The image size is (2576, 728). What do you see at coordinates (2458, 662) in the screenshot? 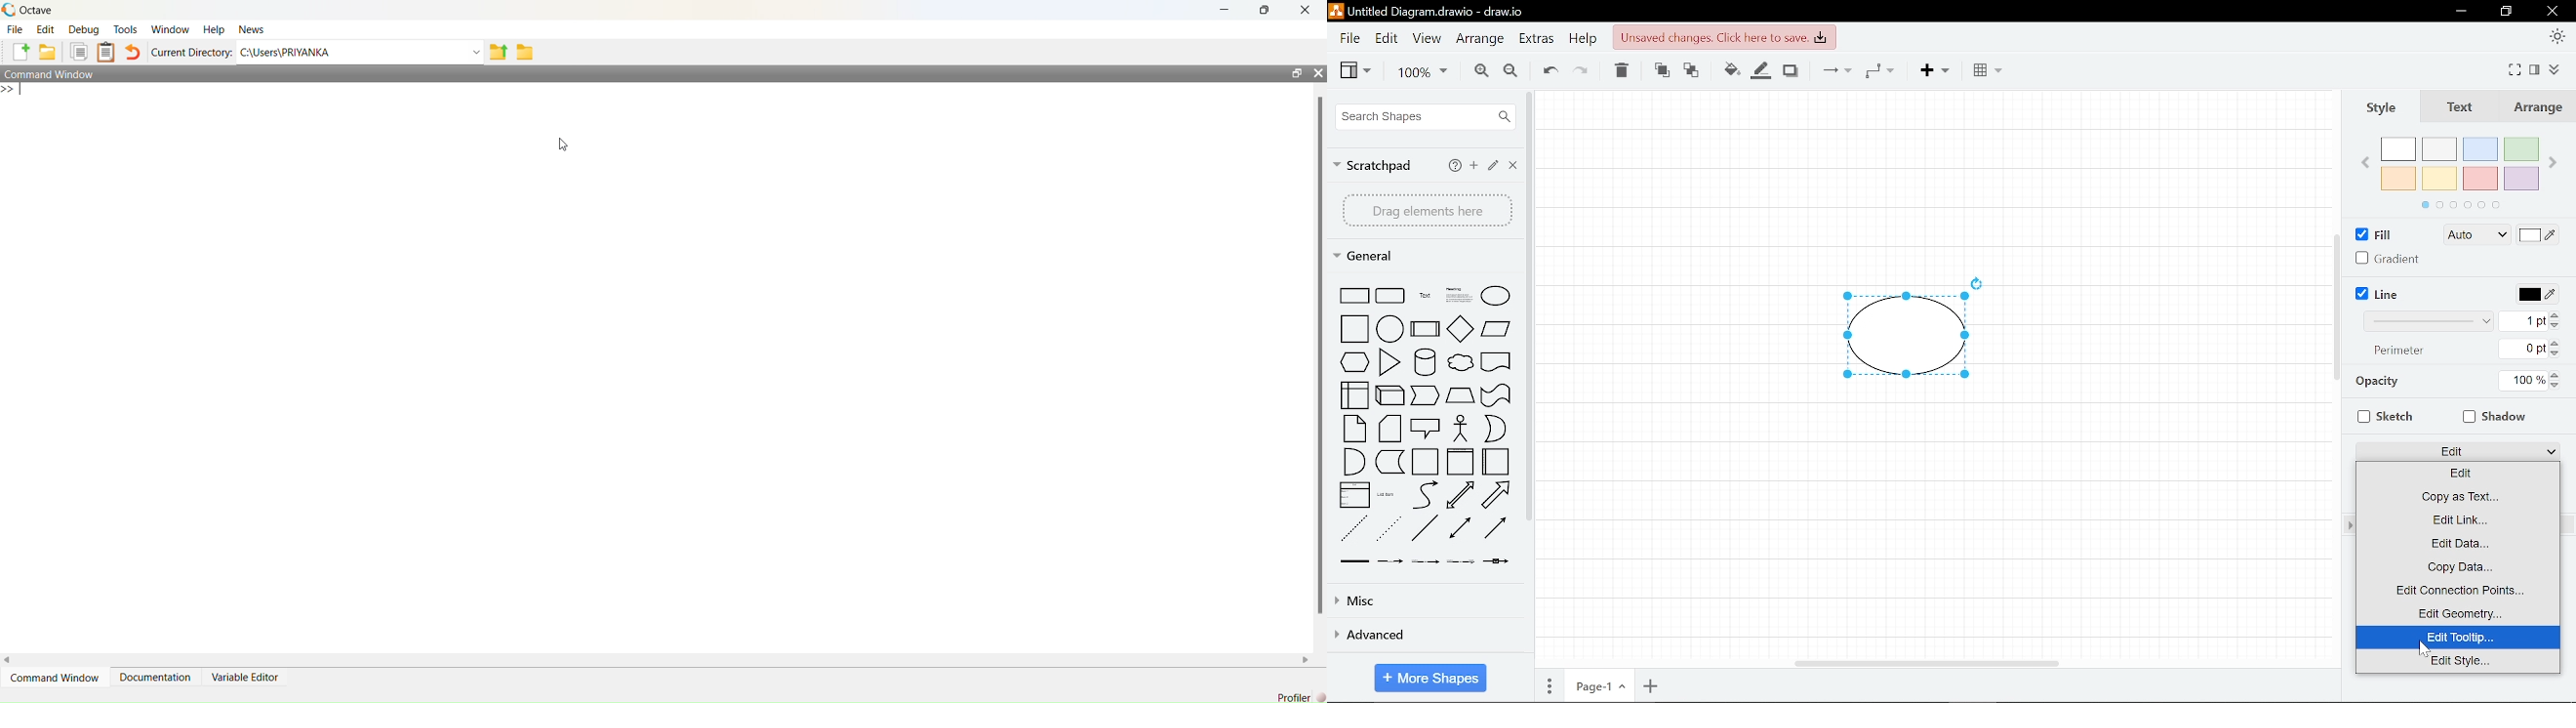
I see `EDIT STYLE` at bounding box center [2458, 662].